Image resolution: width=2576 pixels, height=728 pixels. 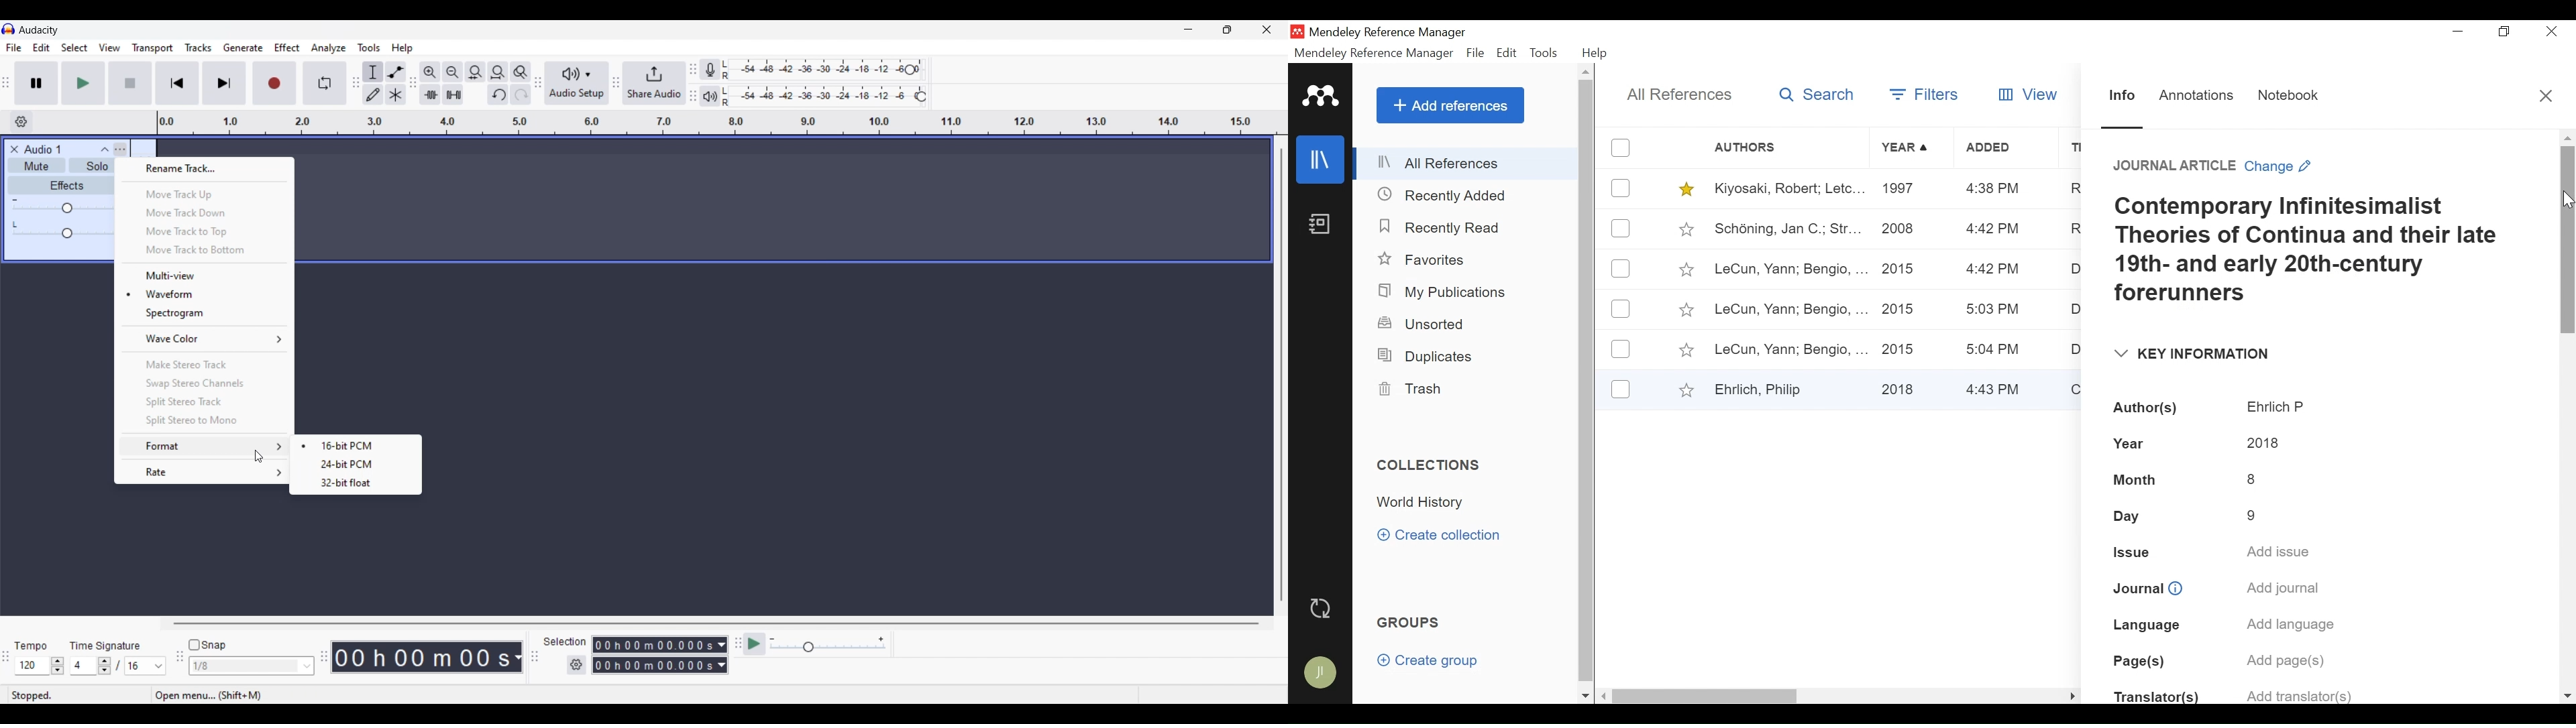 What do you see at coordinates (395, 72) in the screenshot?
I see `Envelop tool` at bounding box center [395, 72].